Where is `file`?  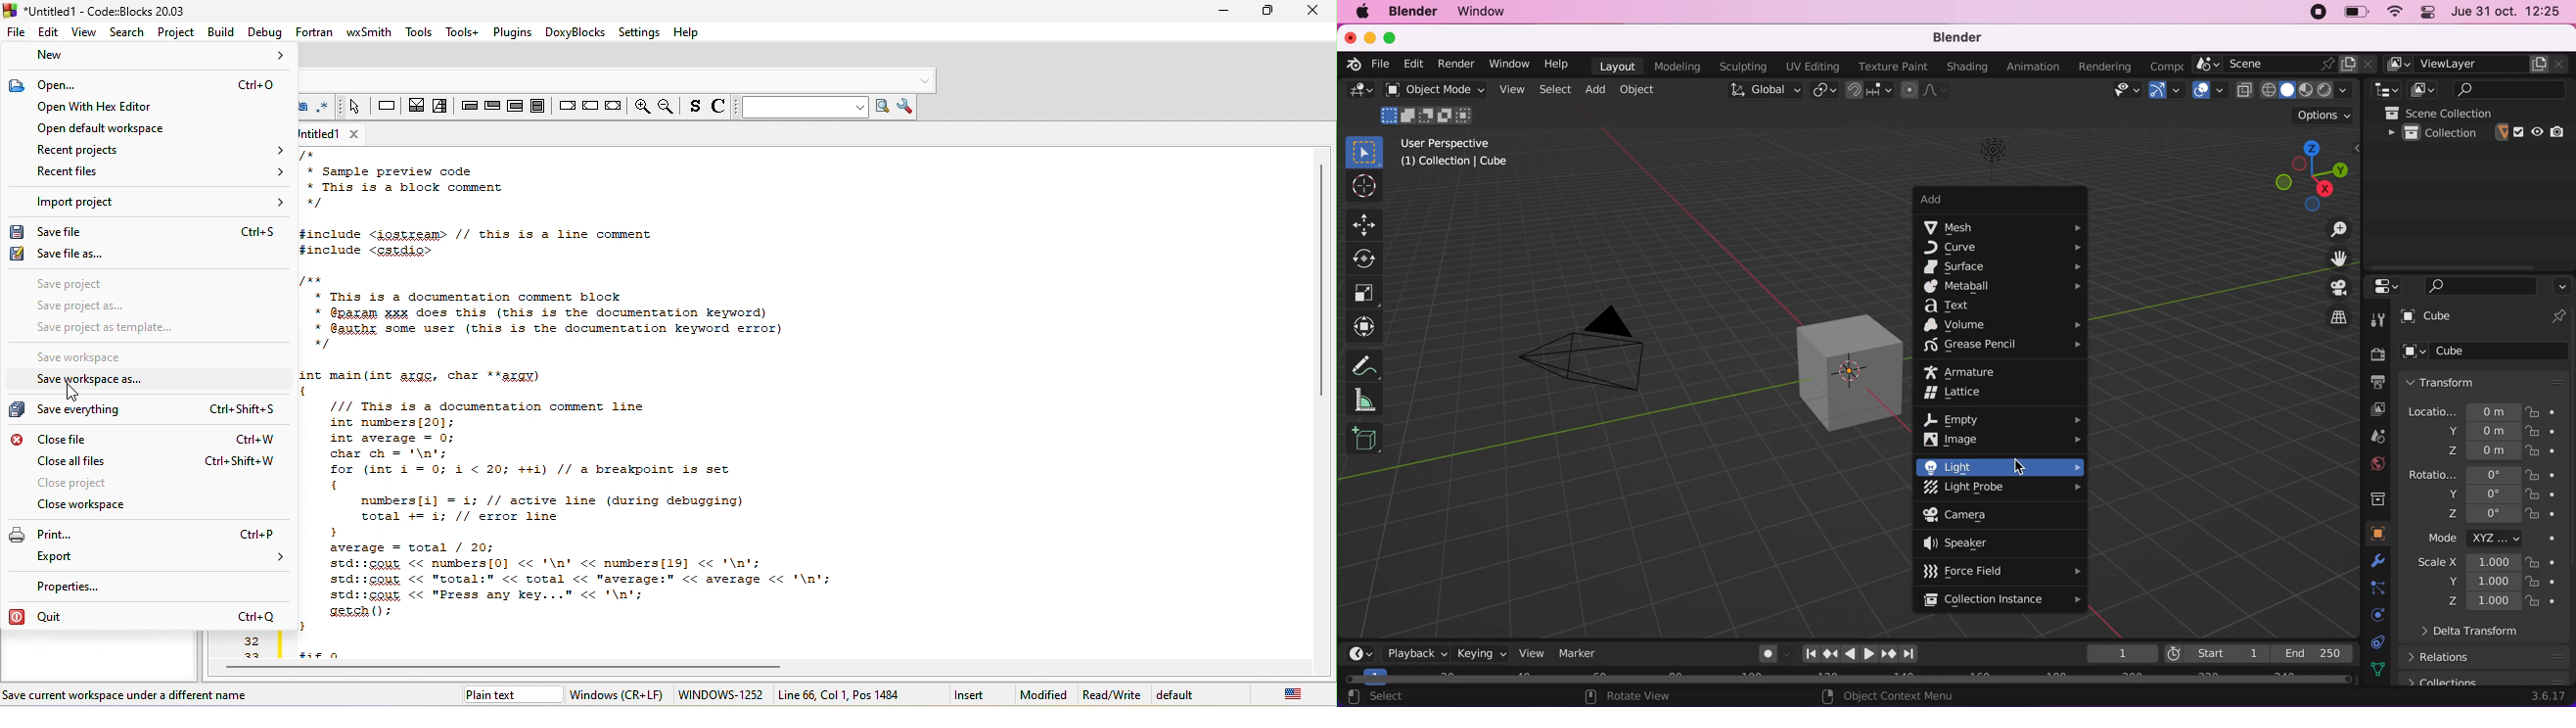 file is located at coordinates (1383, 64).